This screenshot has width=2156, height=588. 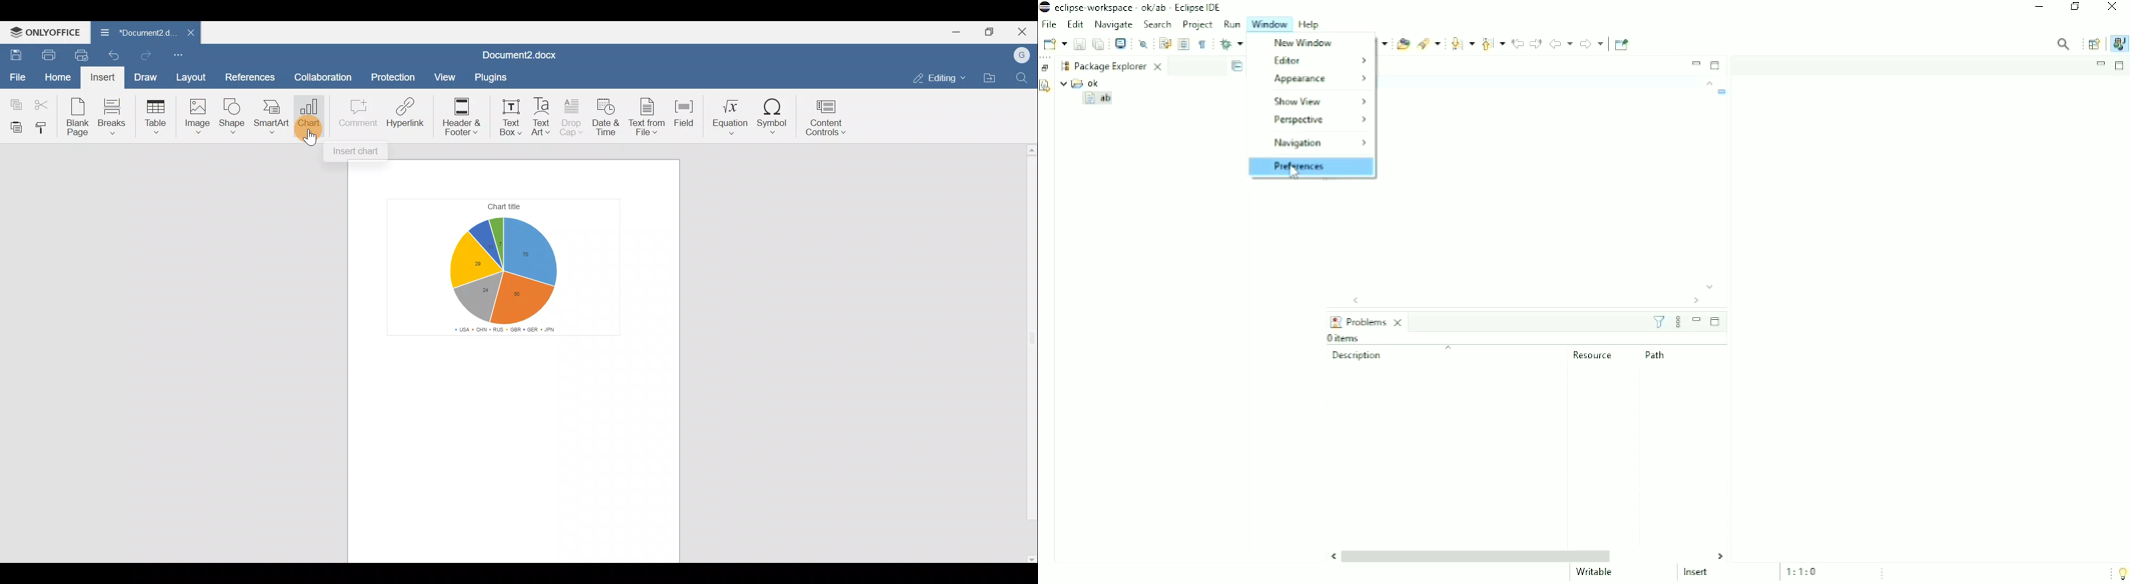 I want to click on Path, so click(x=1656, y=355).